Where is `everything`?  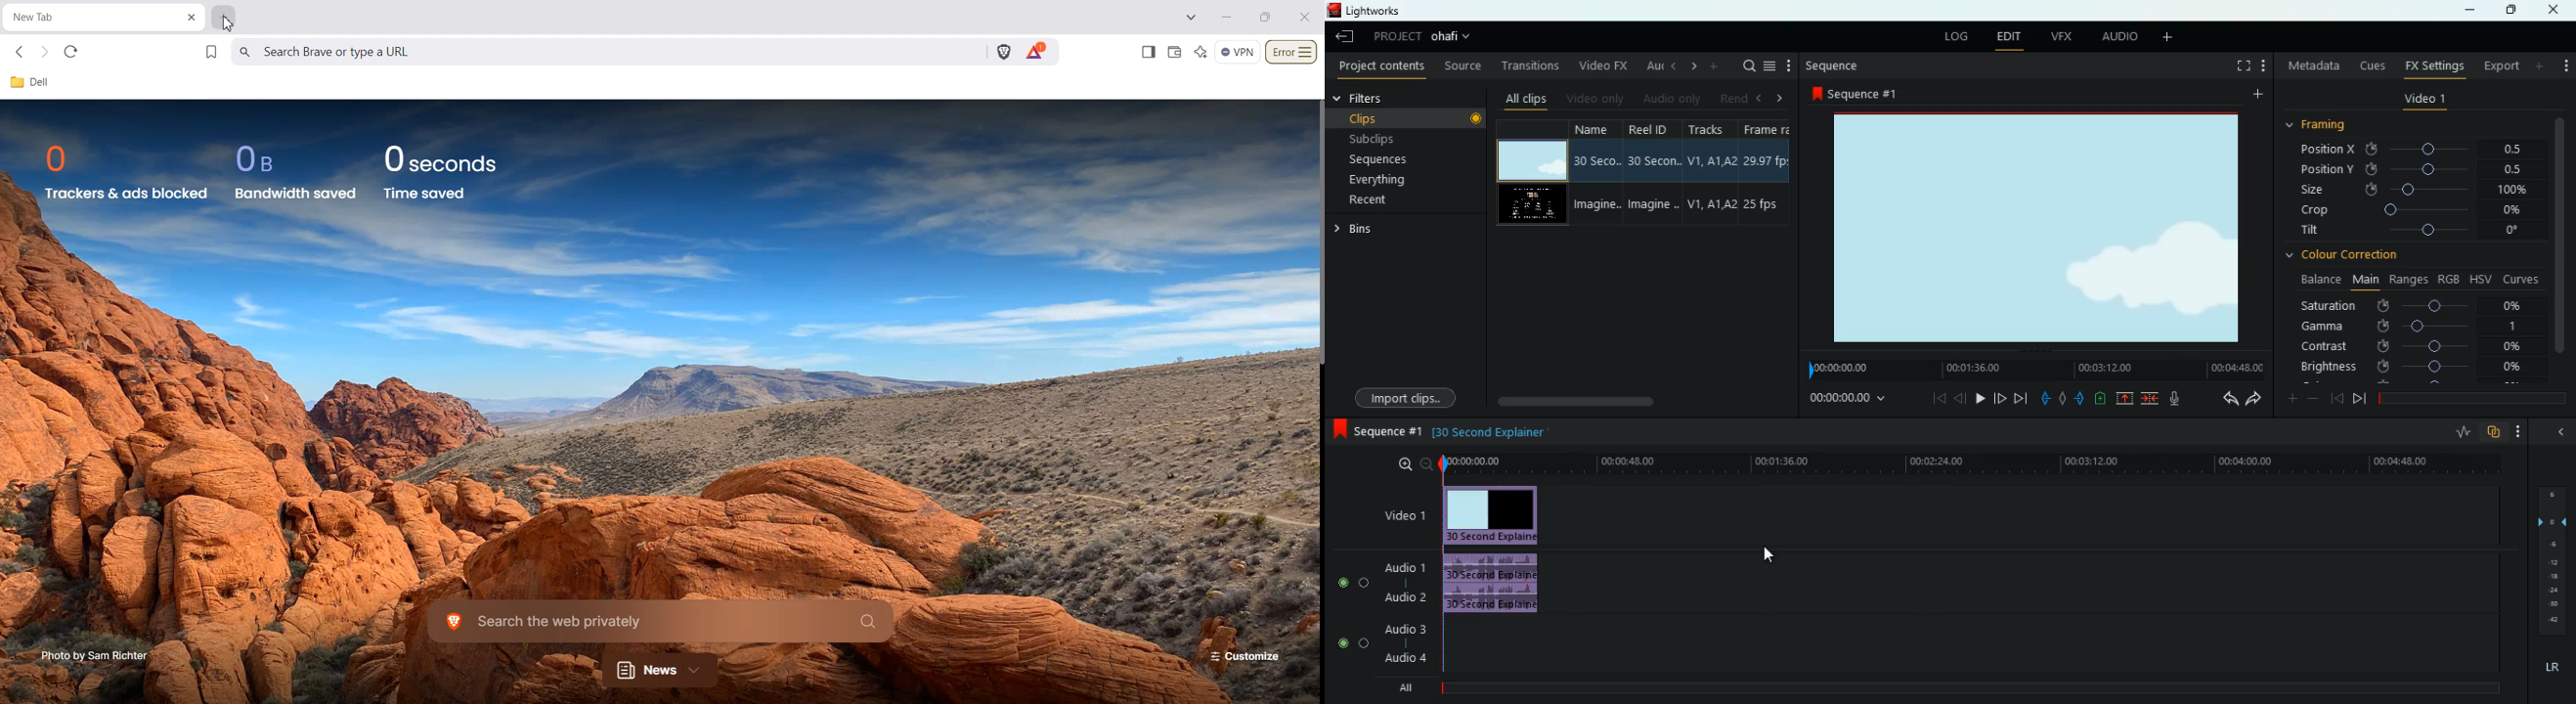 everything is located at coordinates (1380, 182).